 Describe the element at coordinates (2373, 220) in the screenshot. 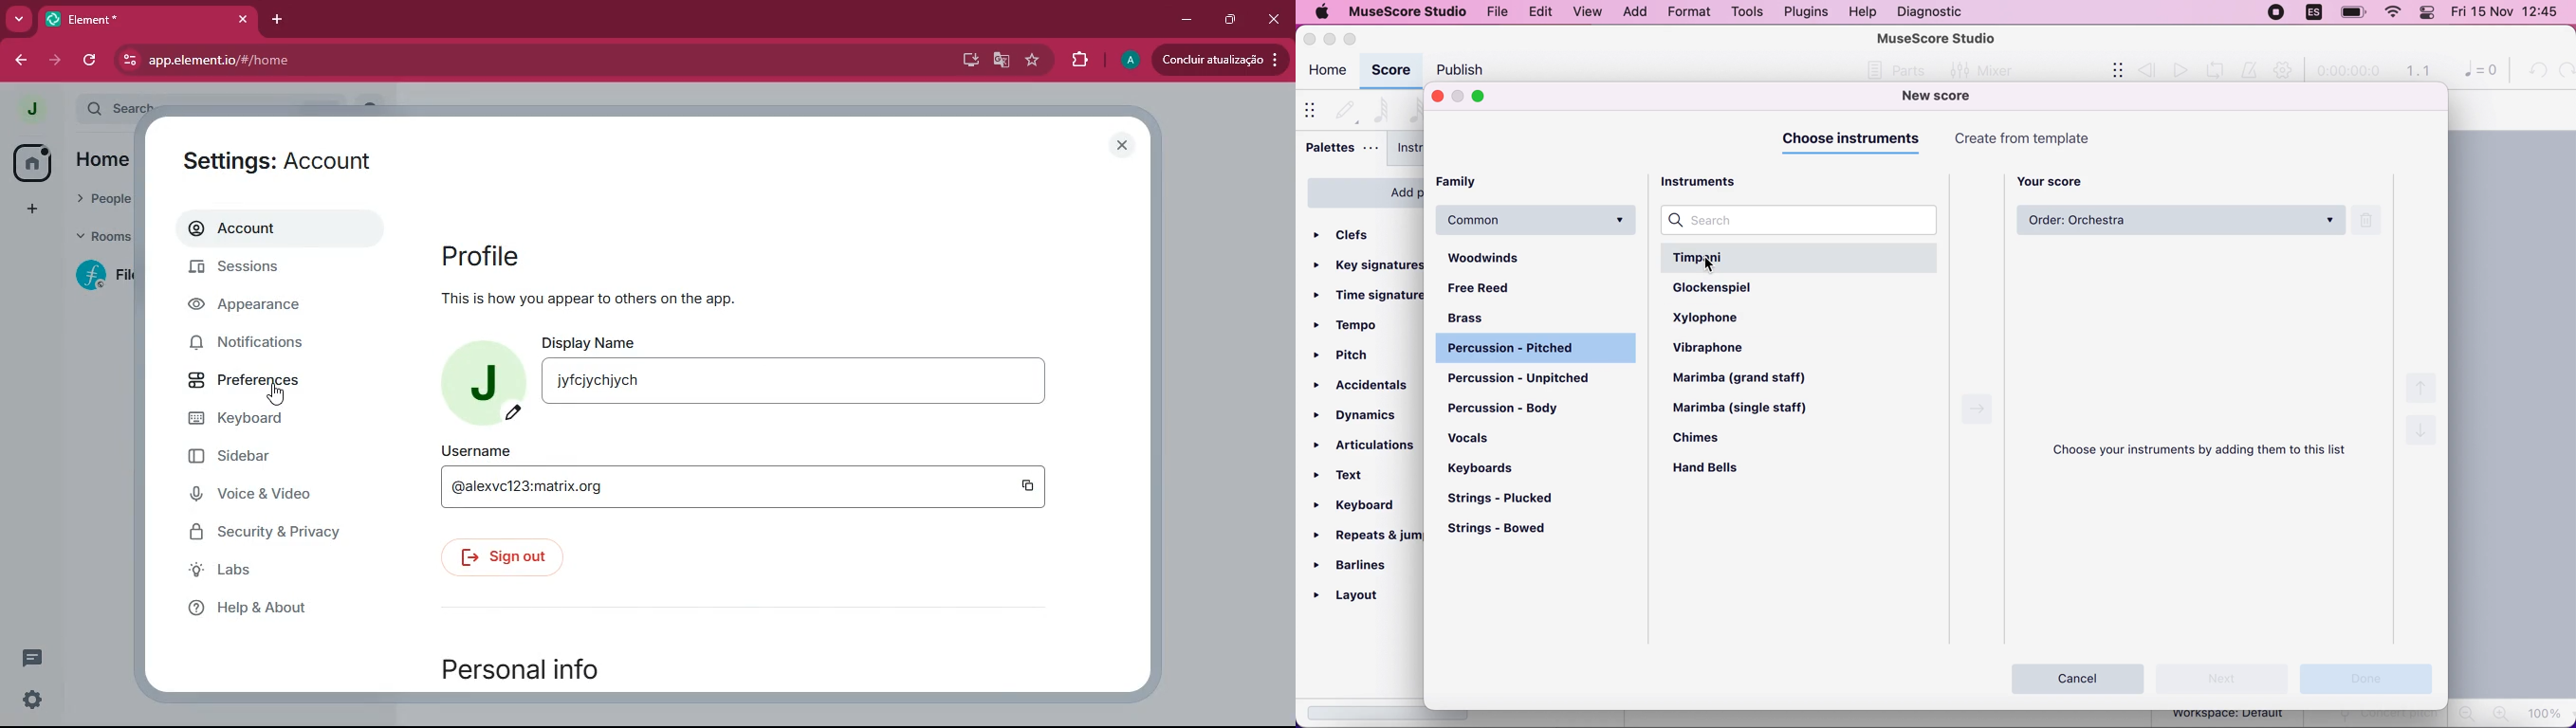

I see `delete` at that location.